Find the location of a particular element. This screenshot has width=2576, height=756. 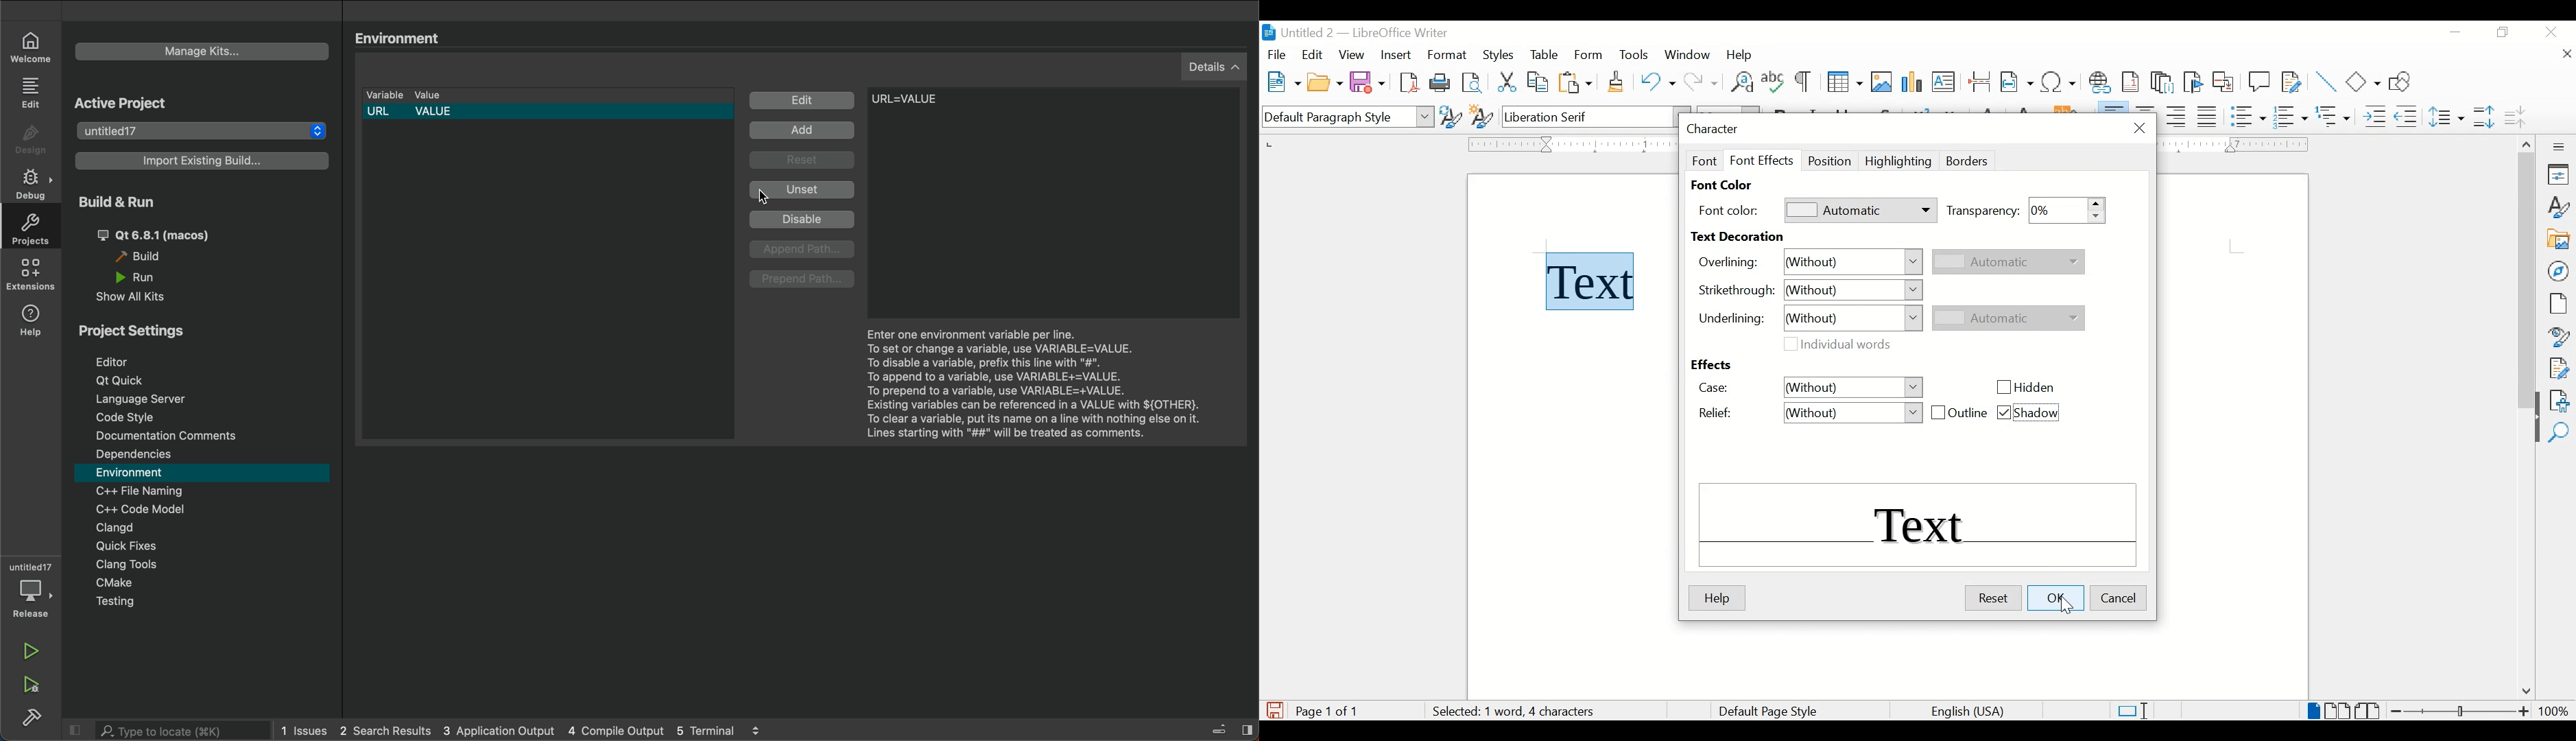

without dropdown menu is located at coordinates (1854, 262).